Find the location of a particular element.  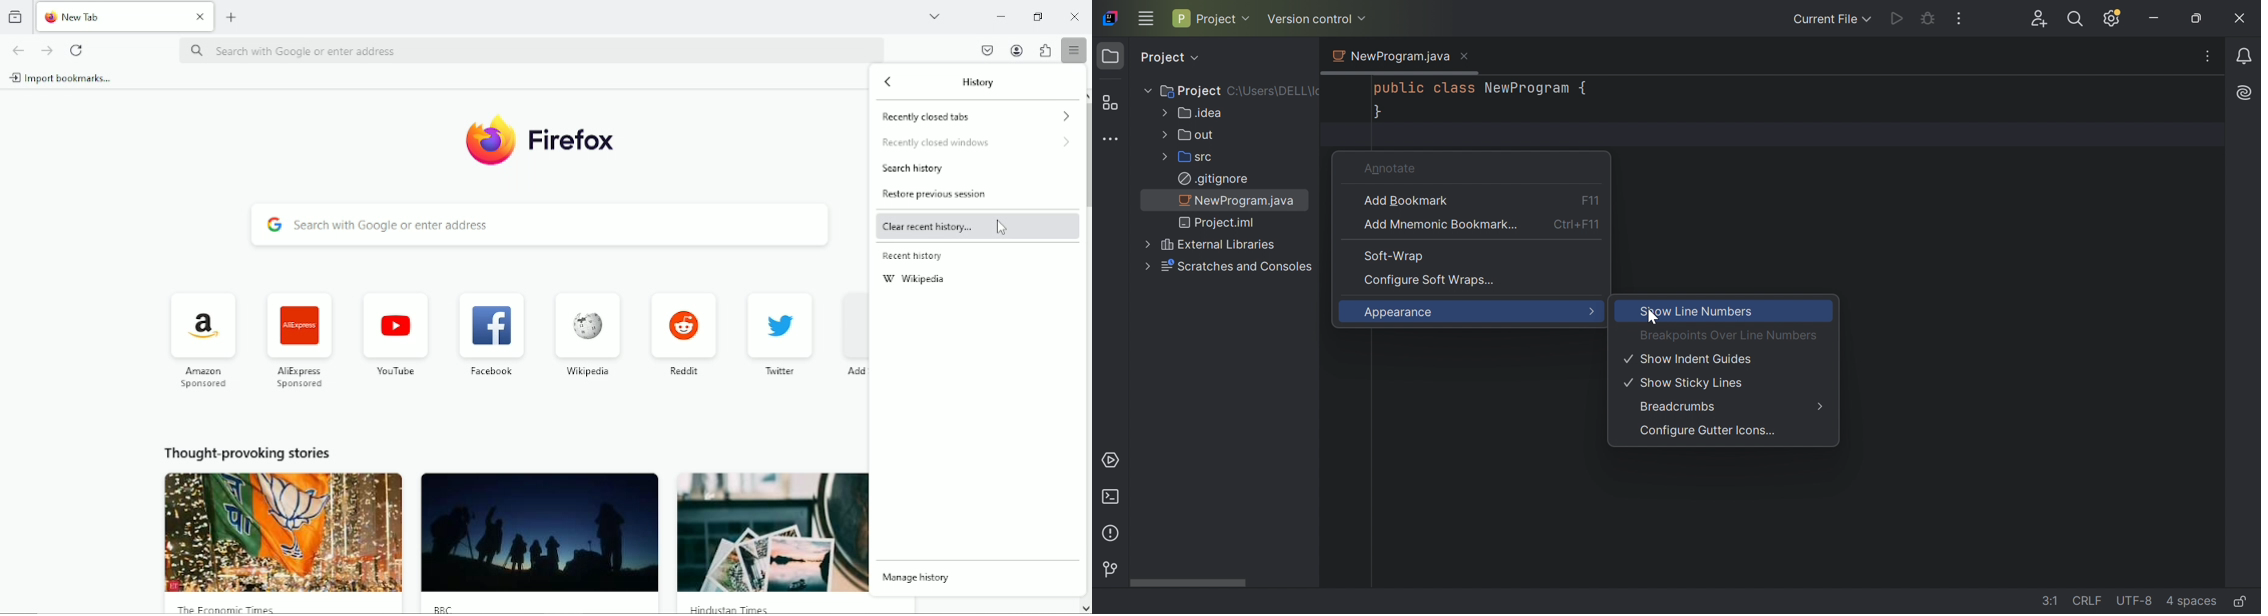

Restore previous session is located at coordinates (936, 193).